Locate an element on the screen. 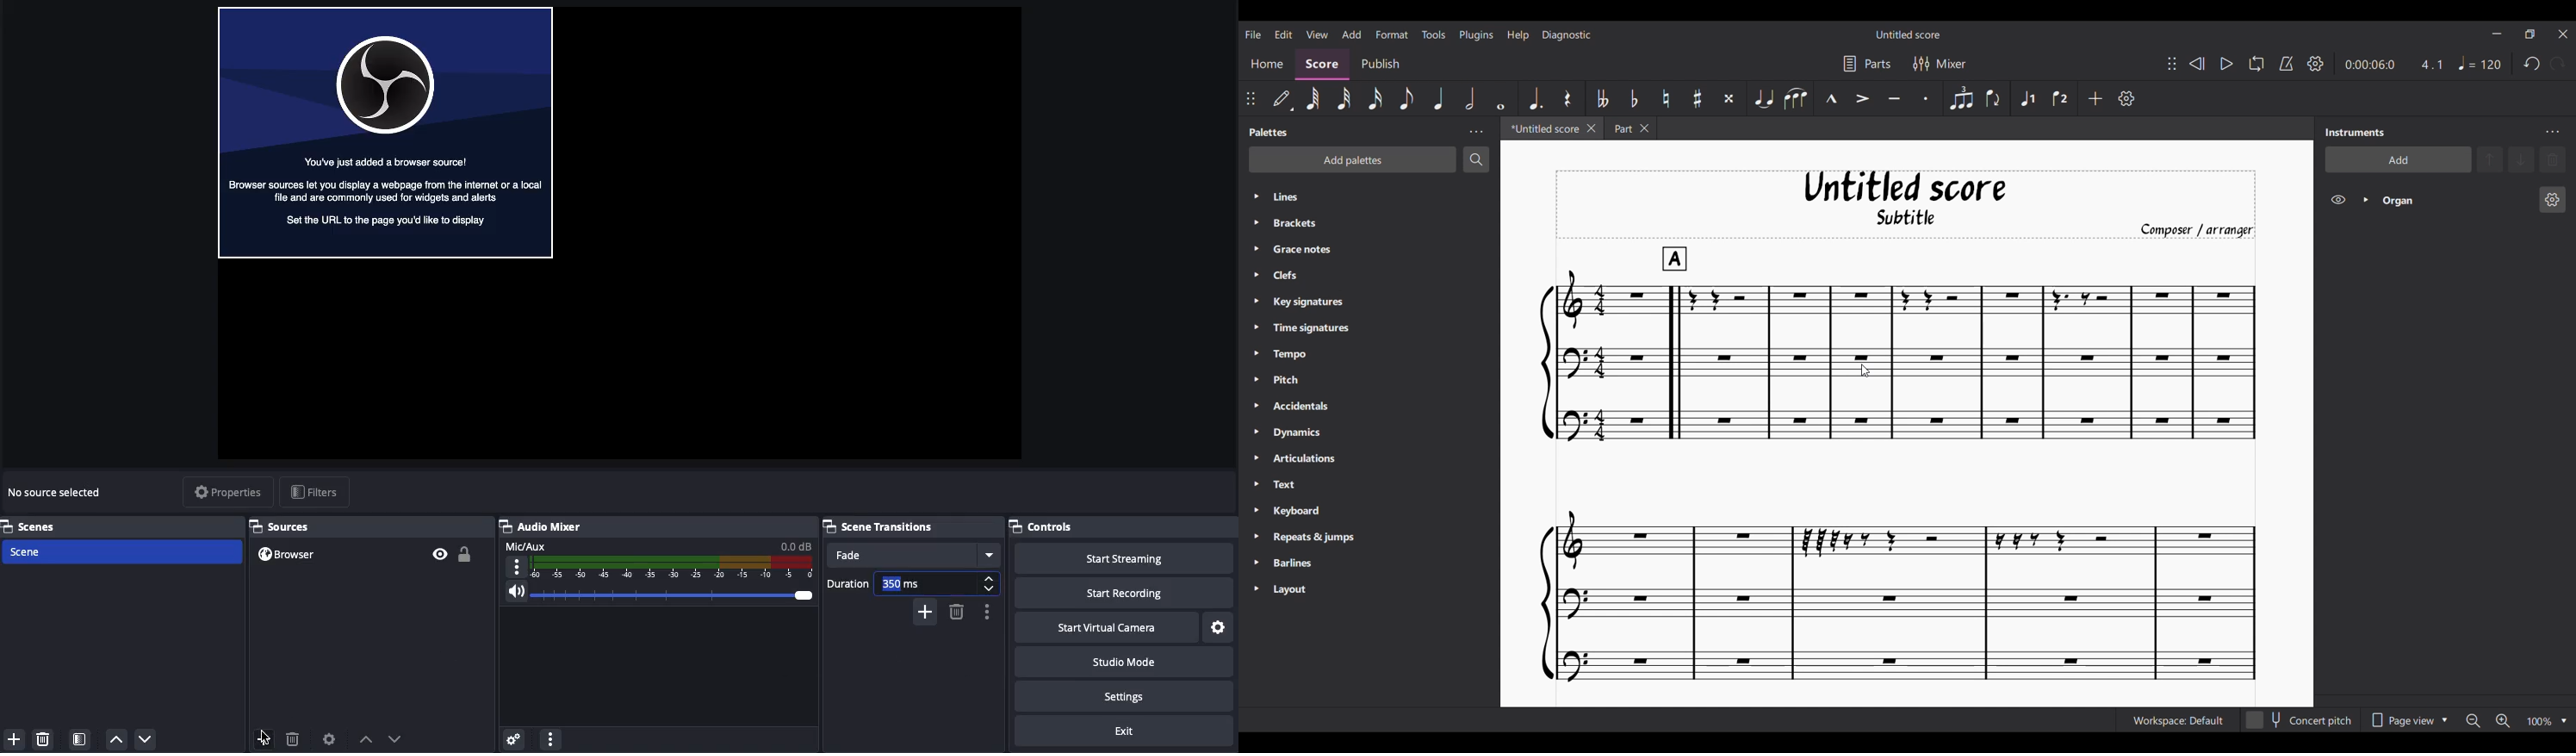  Remove is located at coordinates (957, 613).